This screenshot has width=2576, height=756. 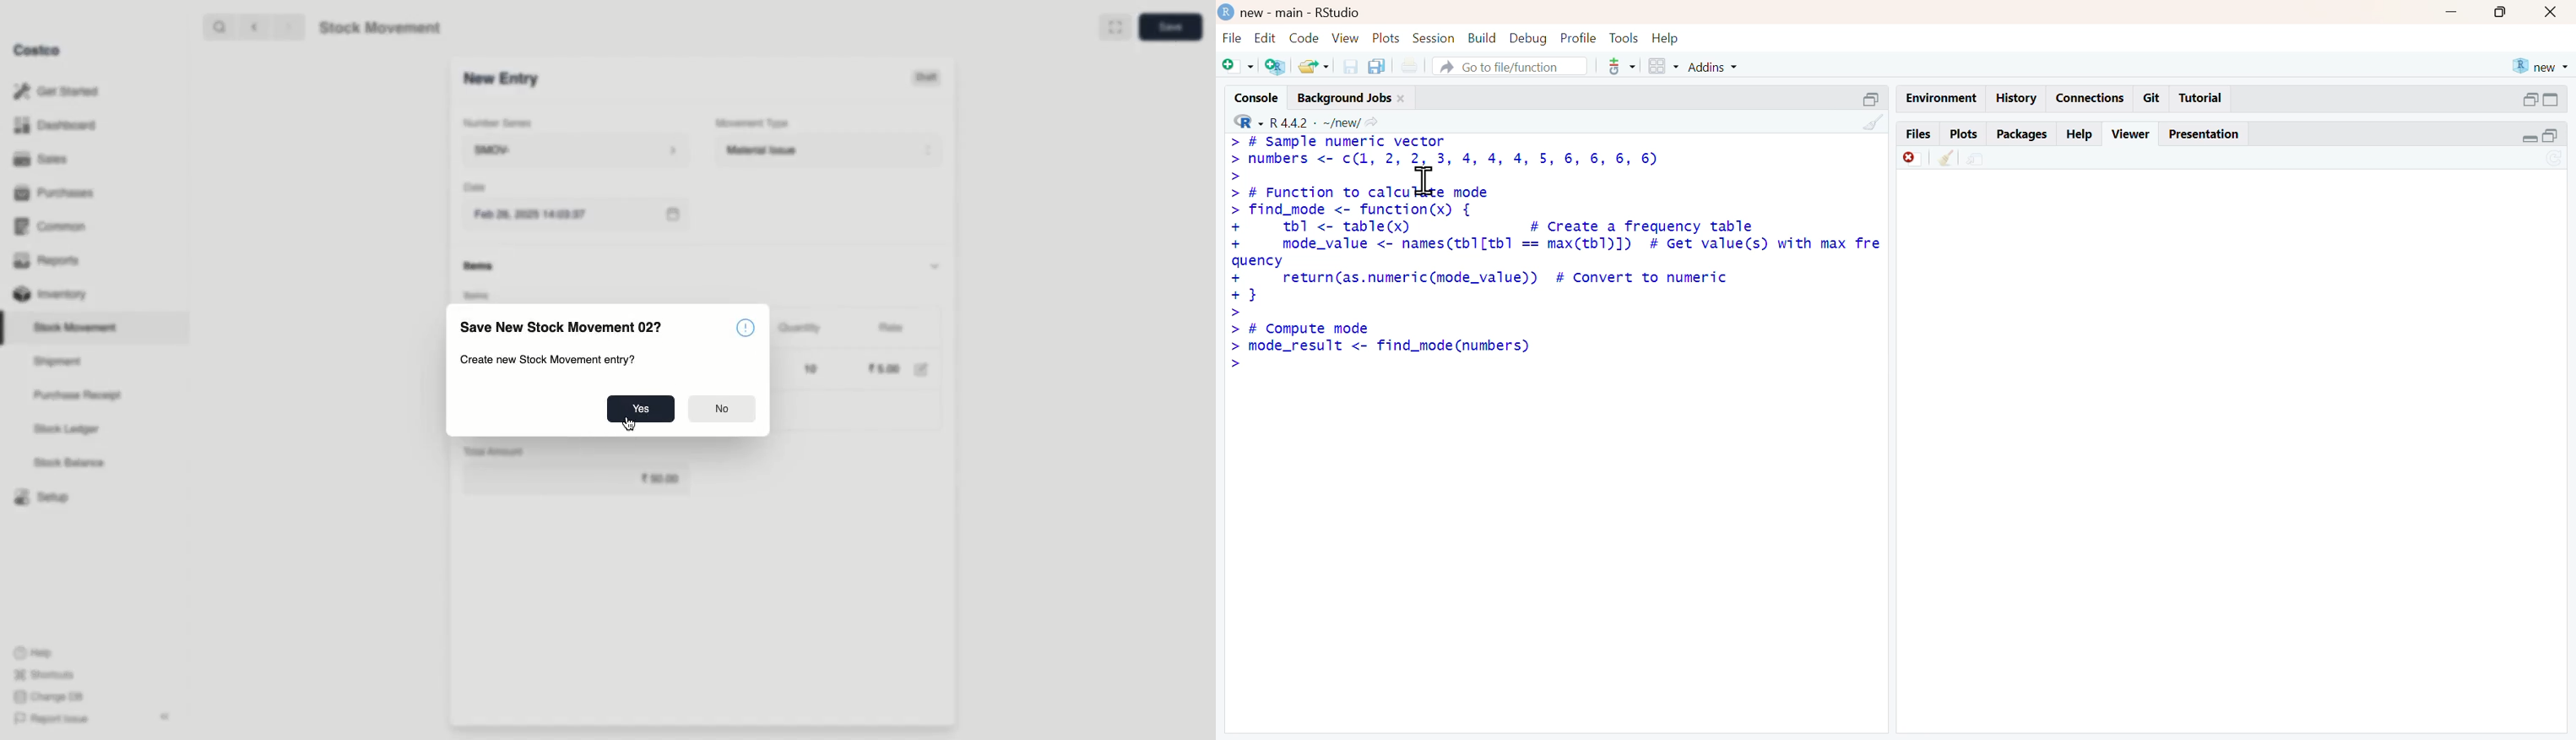 I want to click on plots, so click(x=1963, y=134).